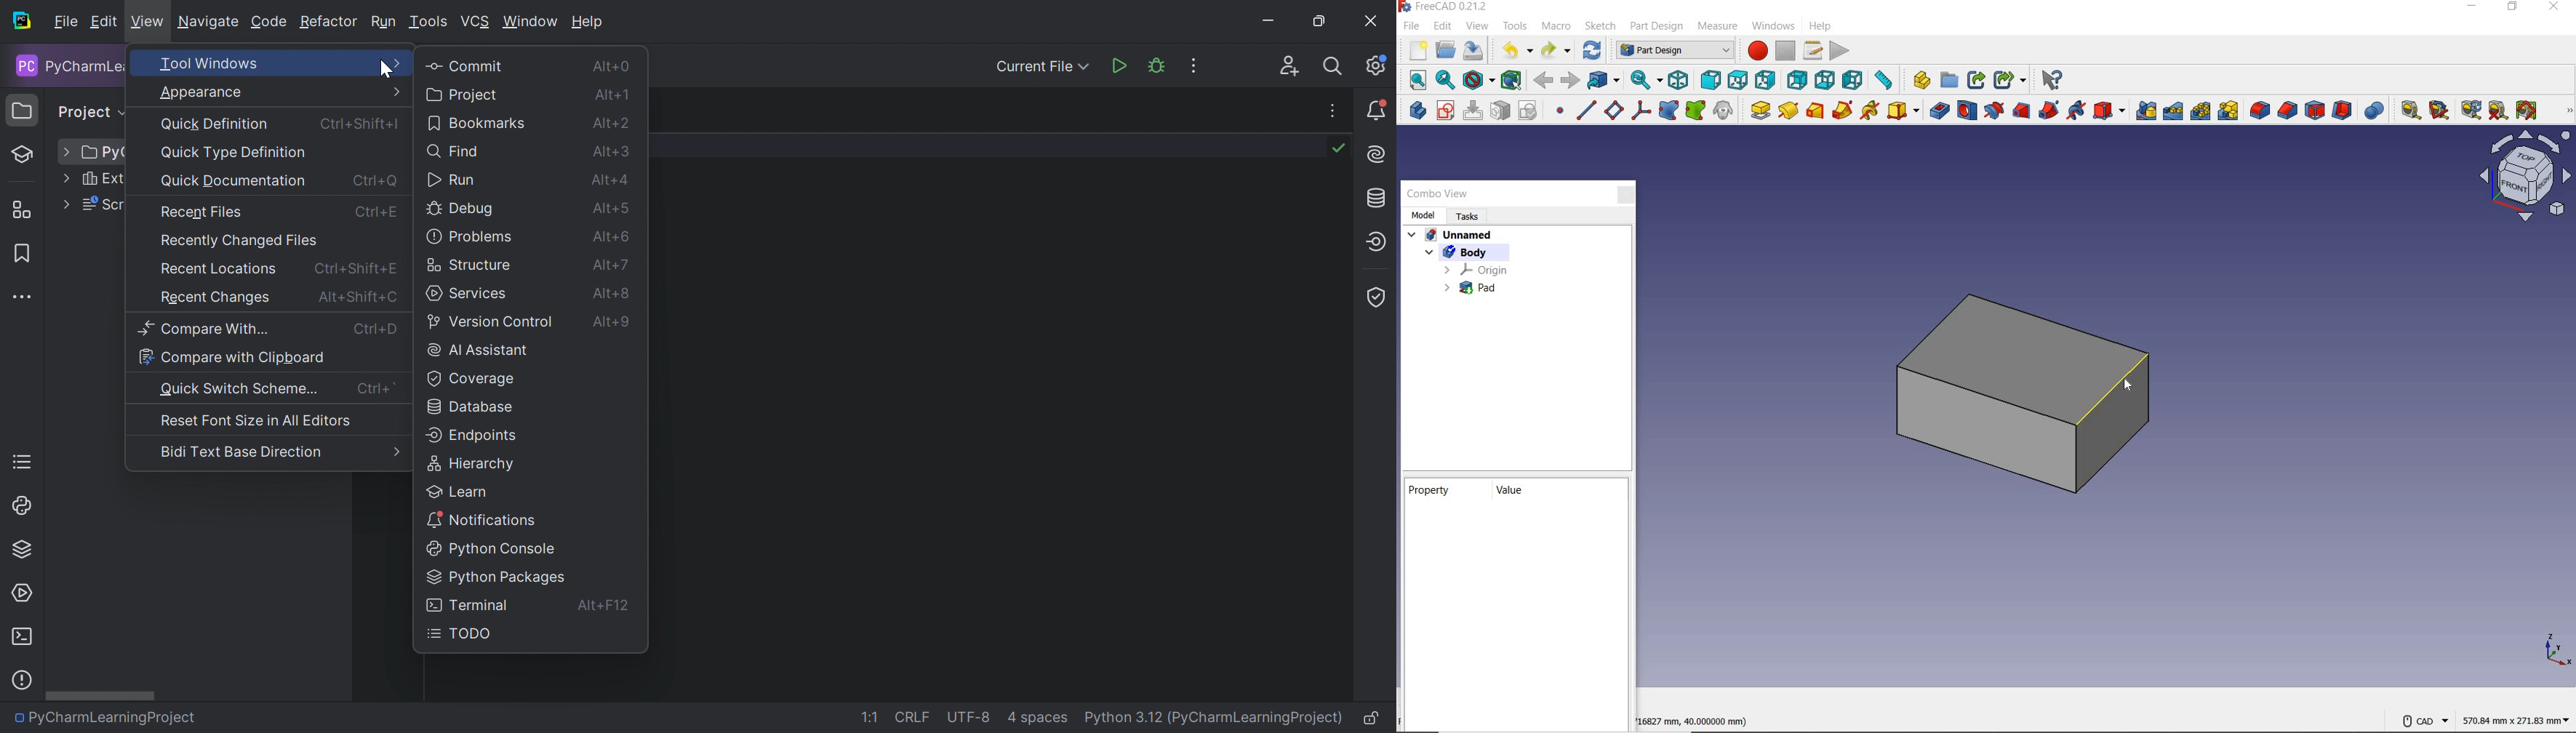  Describe the element at coordinates (1759, 110) in the screenshot. I see `pad` at that location.